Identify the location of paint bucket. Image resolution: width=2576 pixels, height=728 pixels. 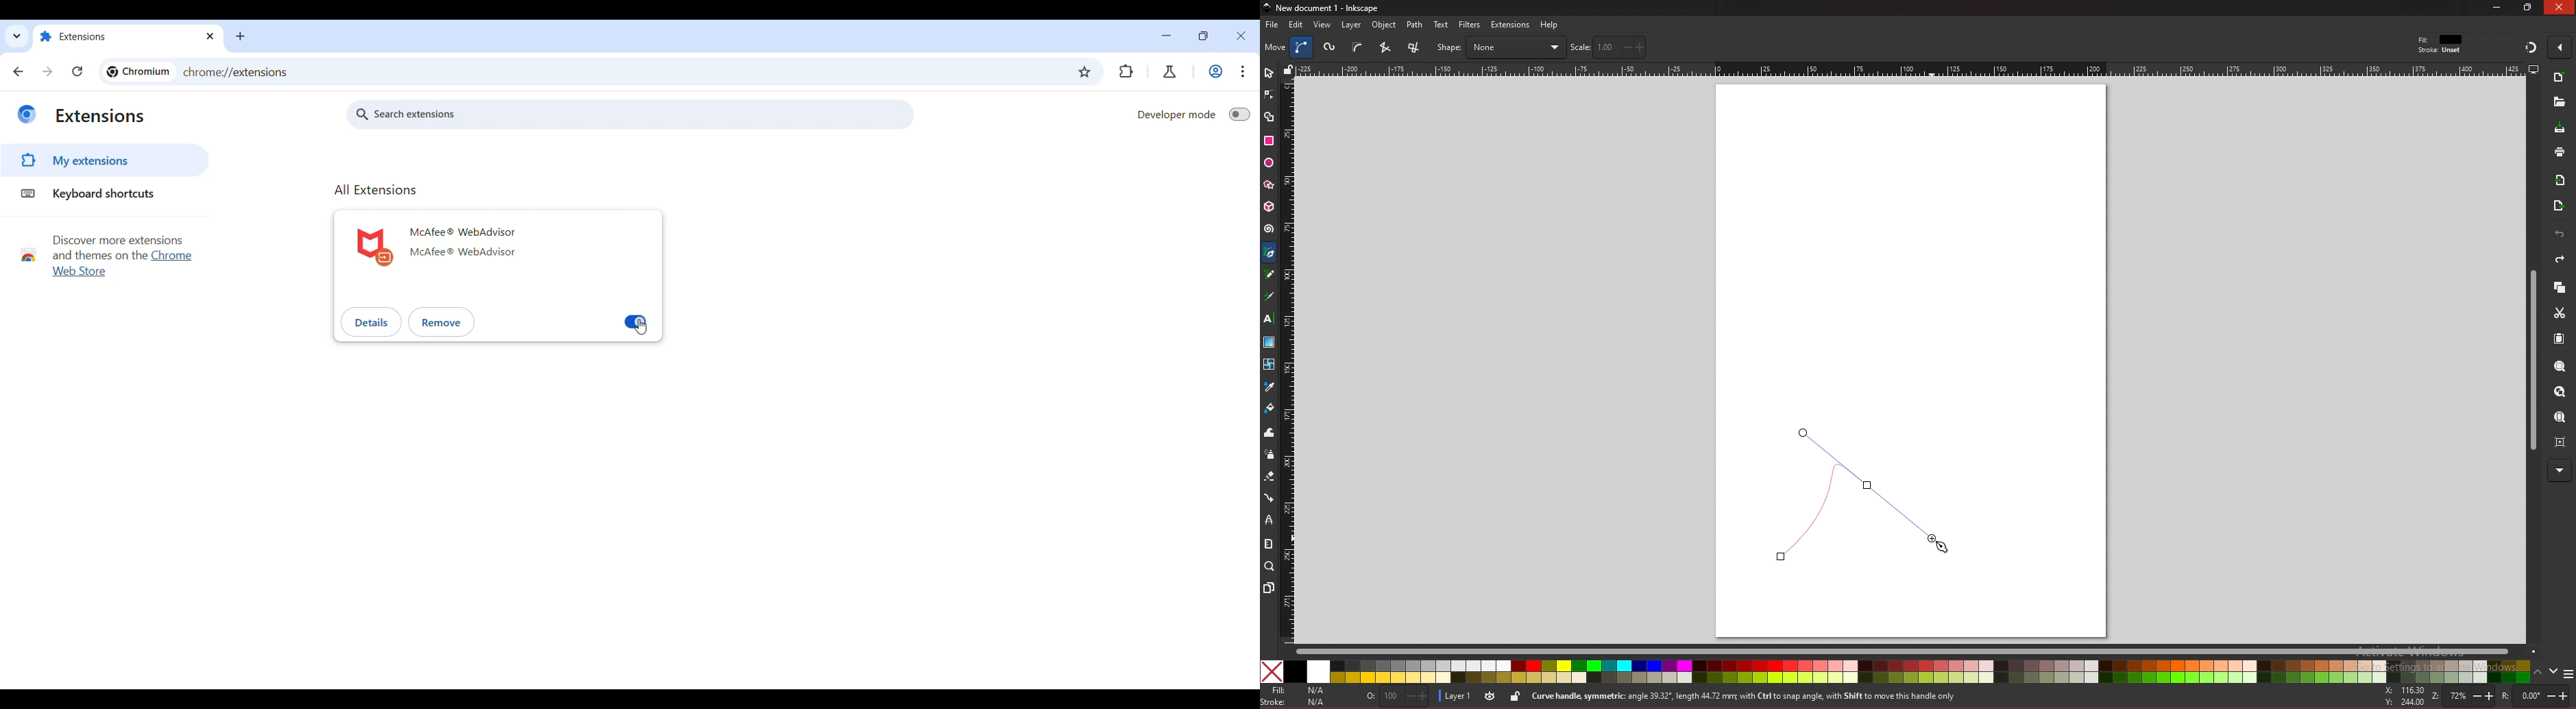
(1269, 407).